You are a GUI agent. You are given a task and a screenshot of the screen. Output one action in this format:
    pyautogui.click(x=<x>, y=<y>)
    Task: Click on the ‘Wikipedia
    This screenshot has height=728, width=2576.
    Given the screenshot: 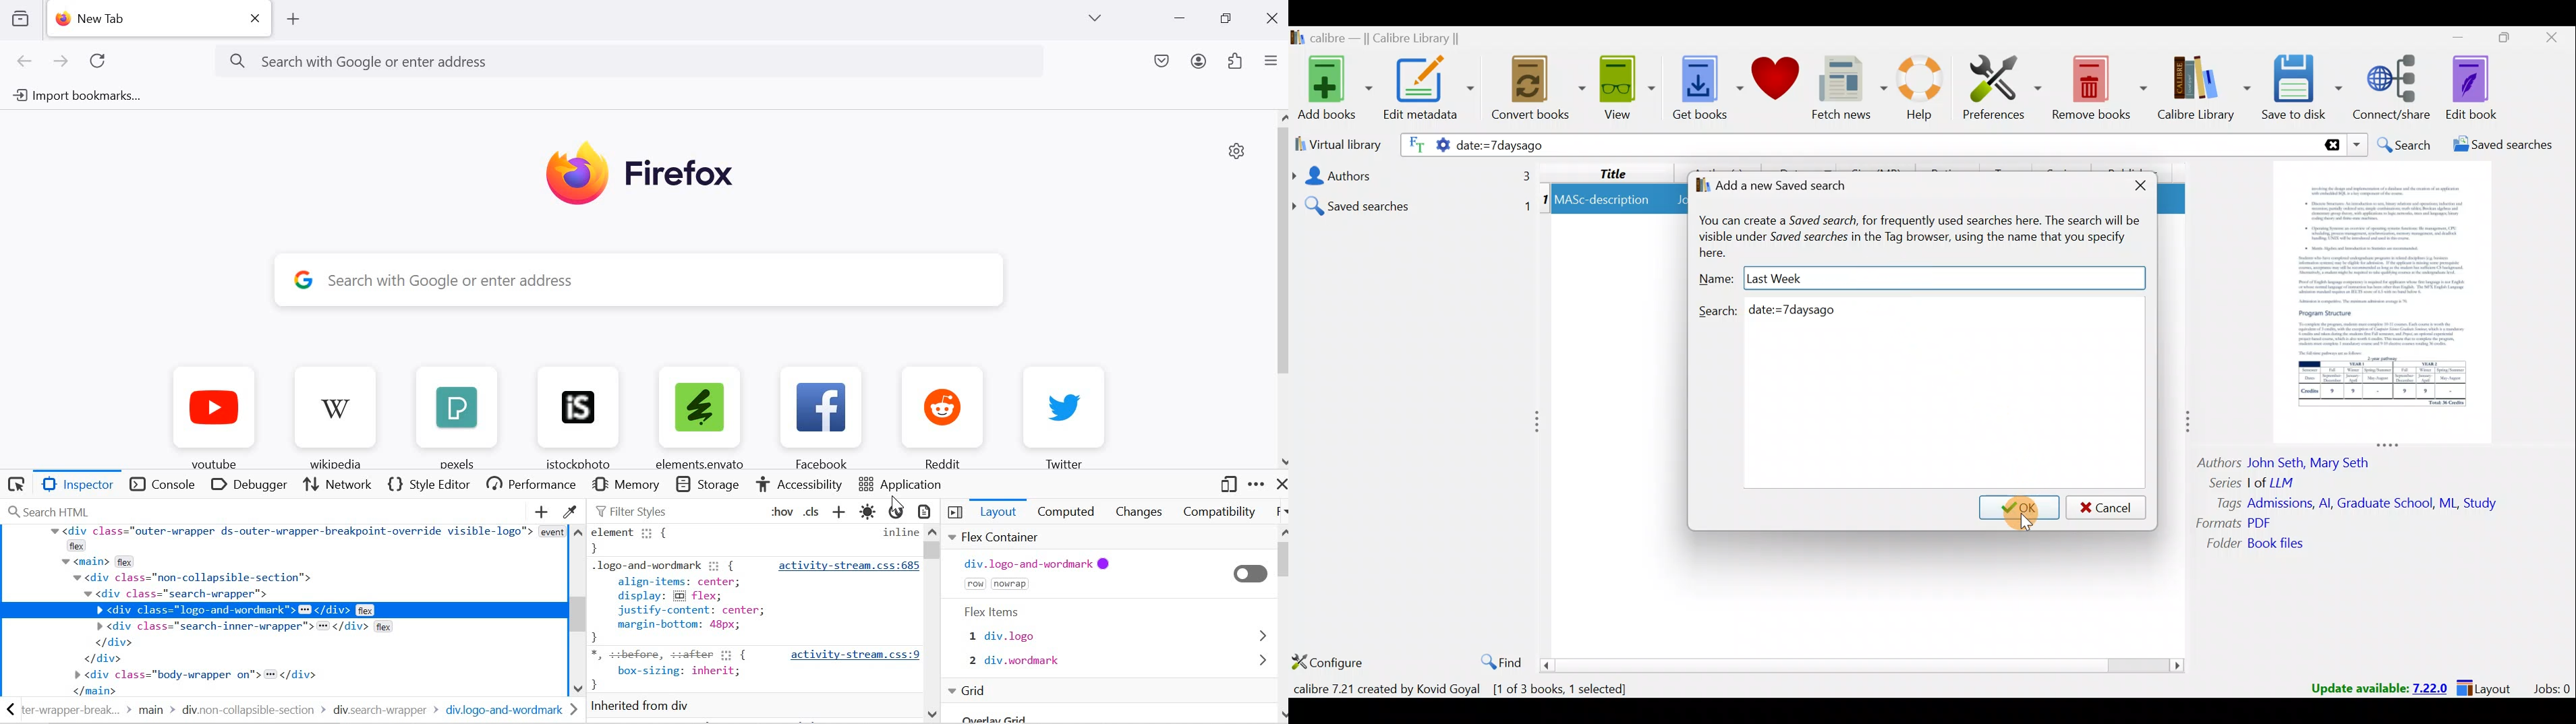 What is the action you would take?
    pyautogui.click(x=337, y=413)
    